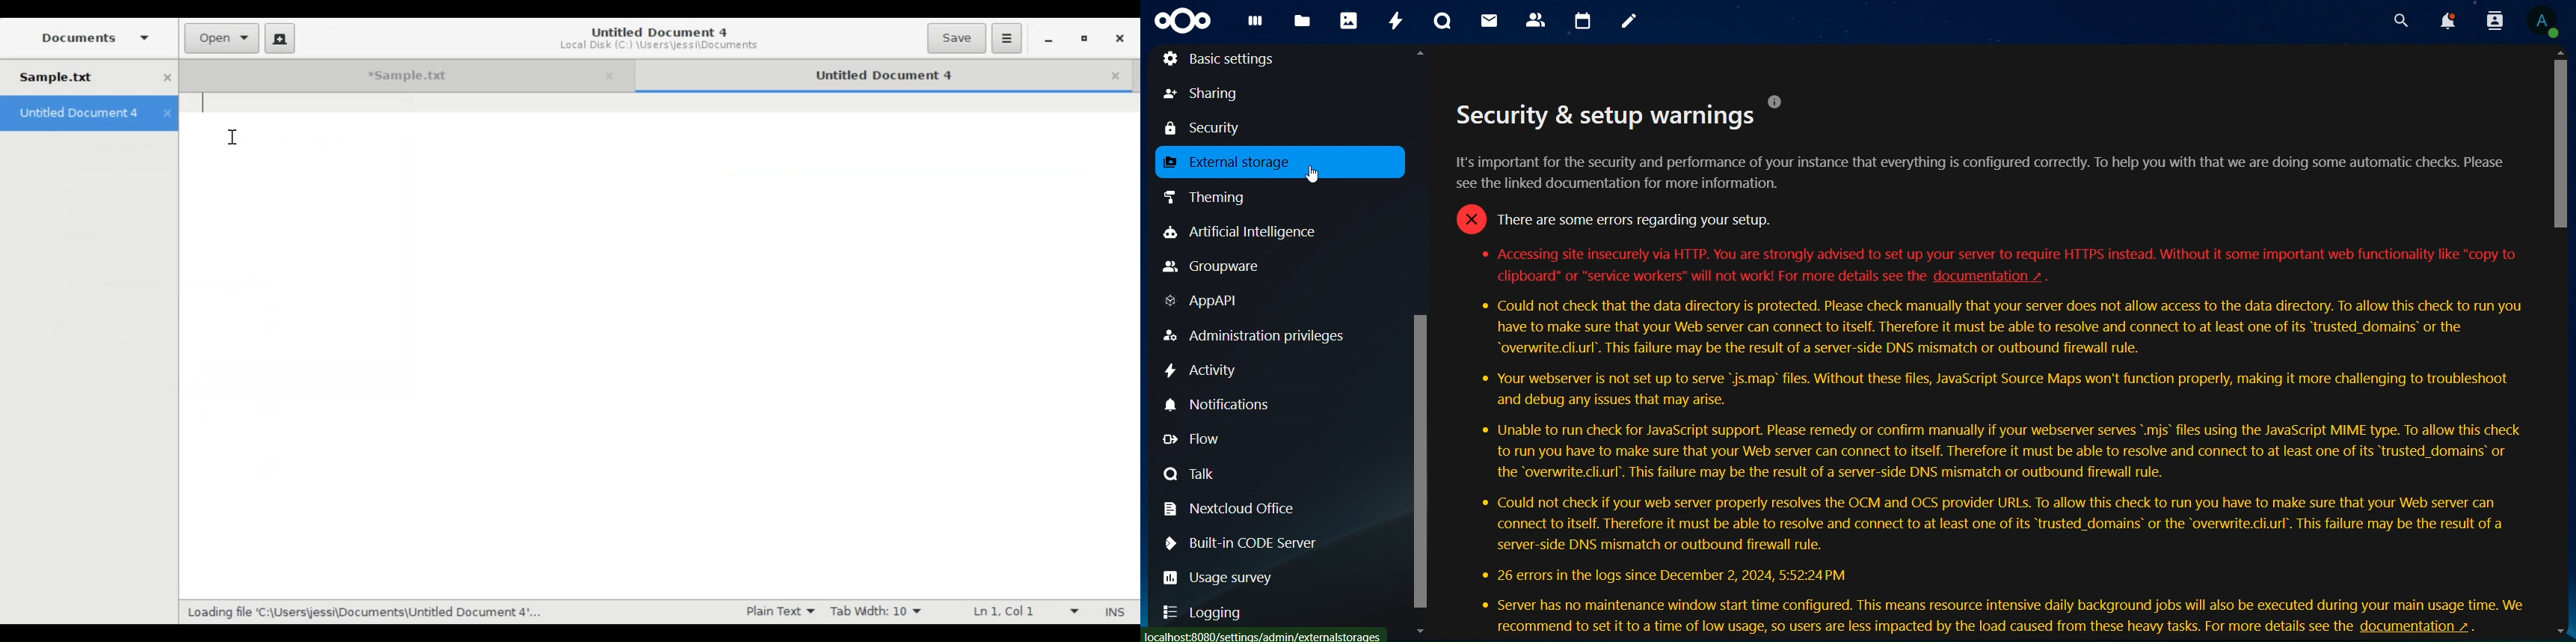 This screenshot has width=2576, height=644. I want to click on external storage, so click(1232, 164).